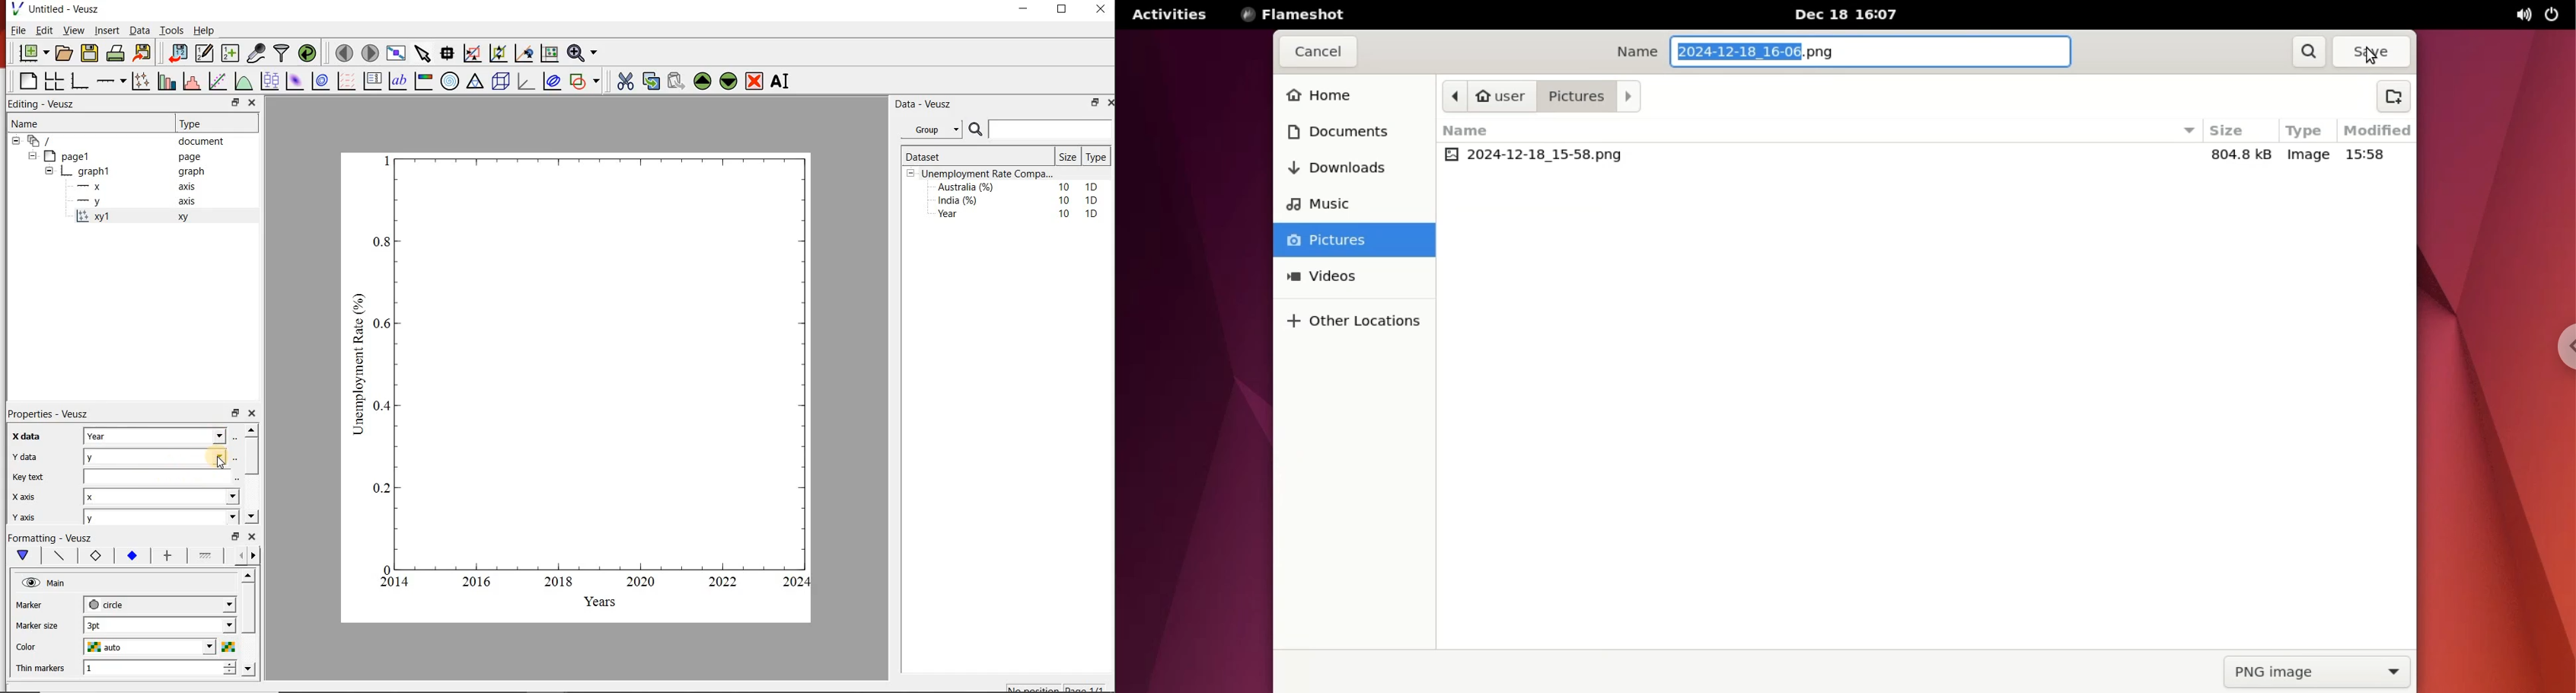 This screenshot has height=700, width=2576. Describe the element at coordinates (346, 81) in the screenshot. I see `plot vector field` at that location.